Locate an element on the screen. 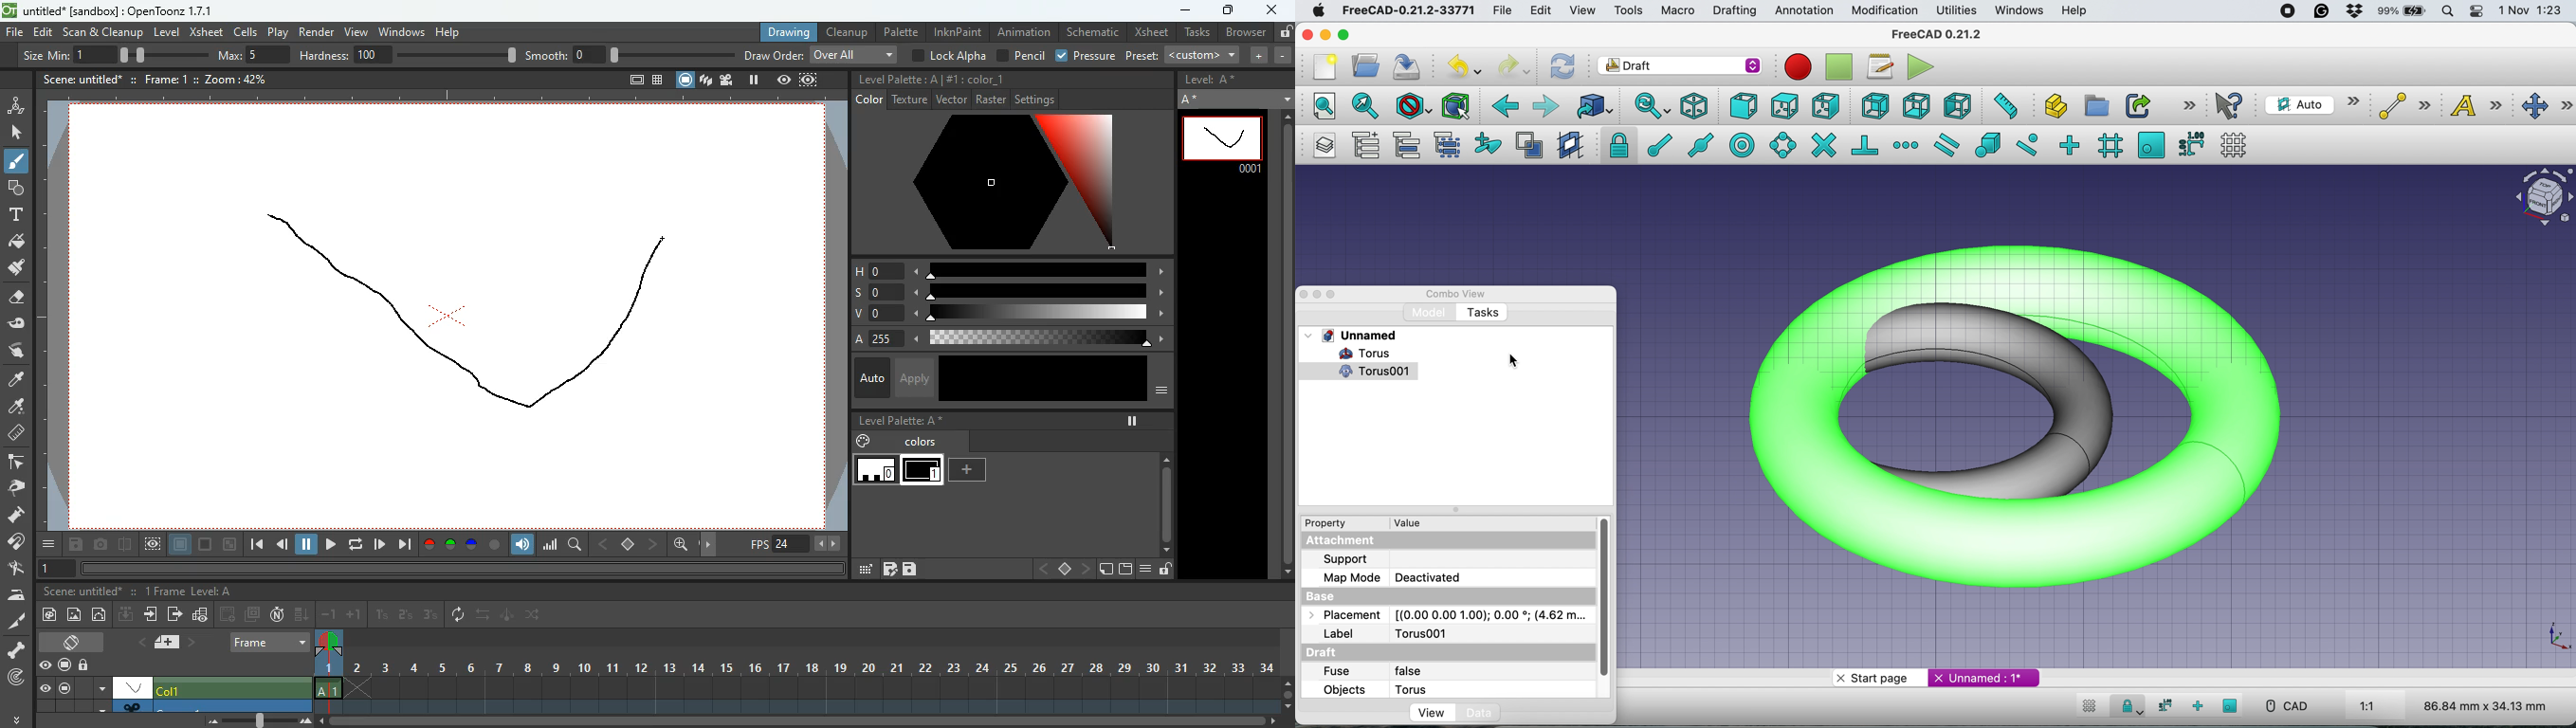 This screenshot has height=728, width=2576. CAD is located at coordinates (2282, 706).